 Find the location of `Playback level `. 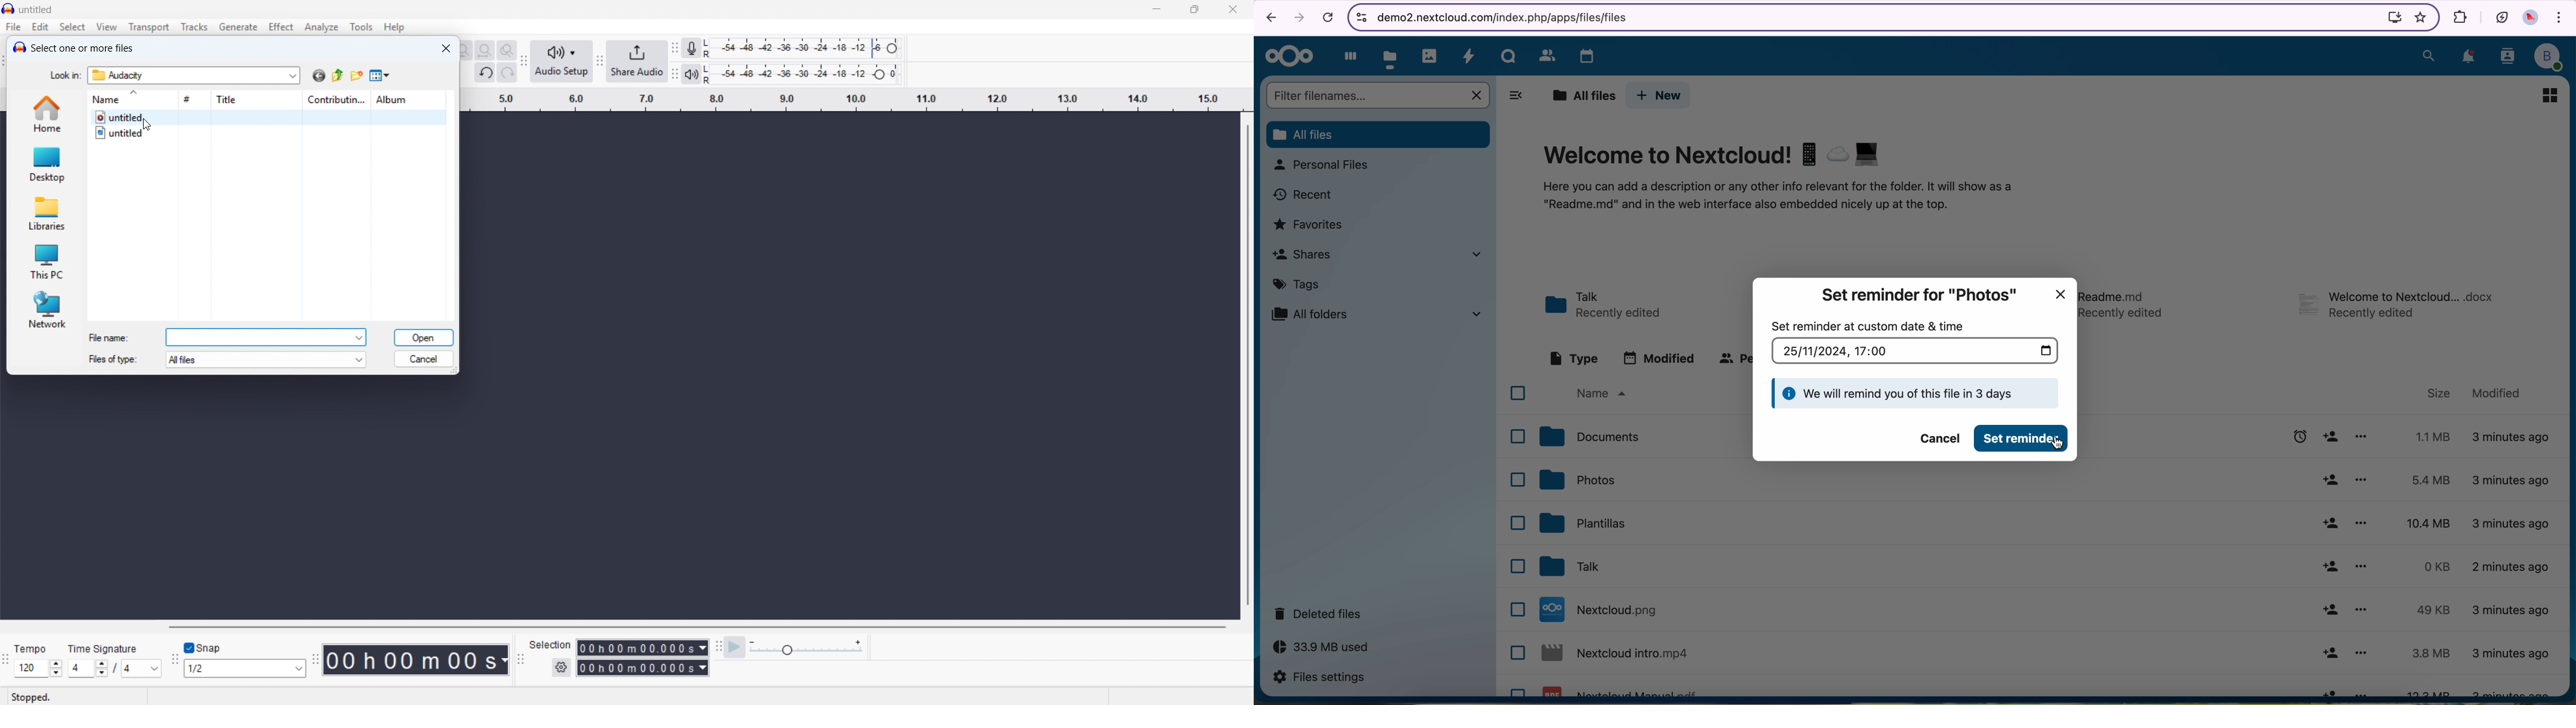

Playback level  is located at coordinates (804, 74).